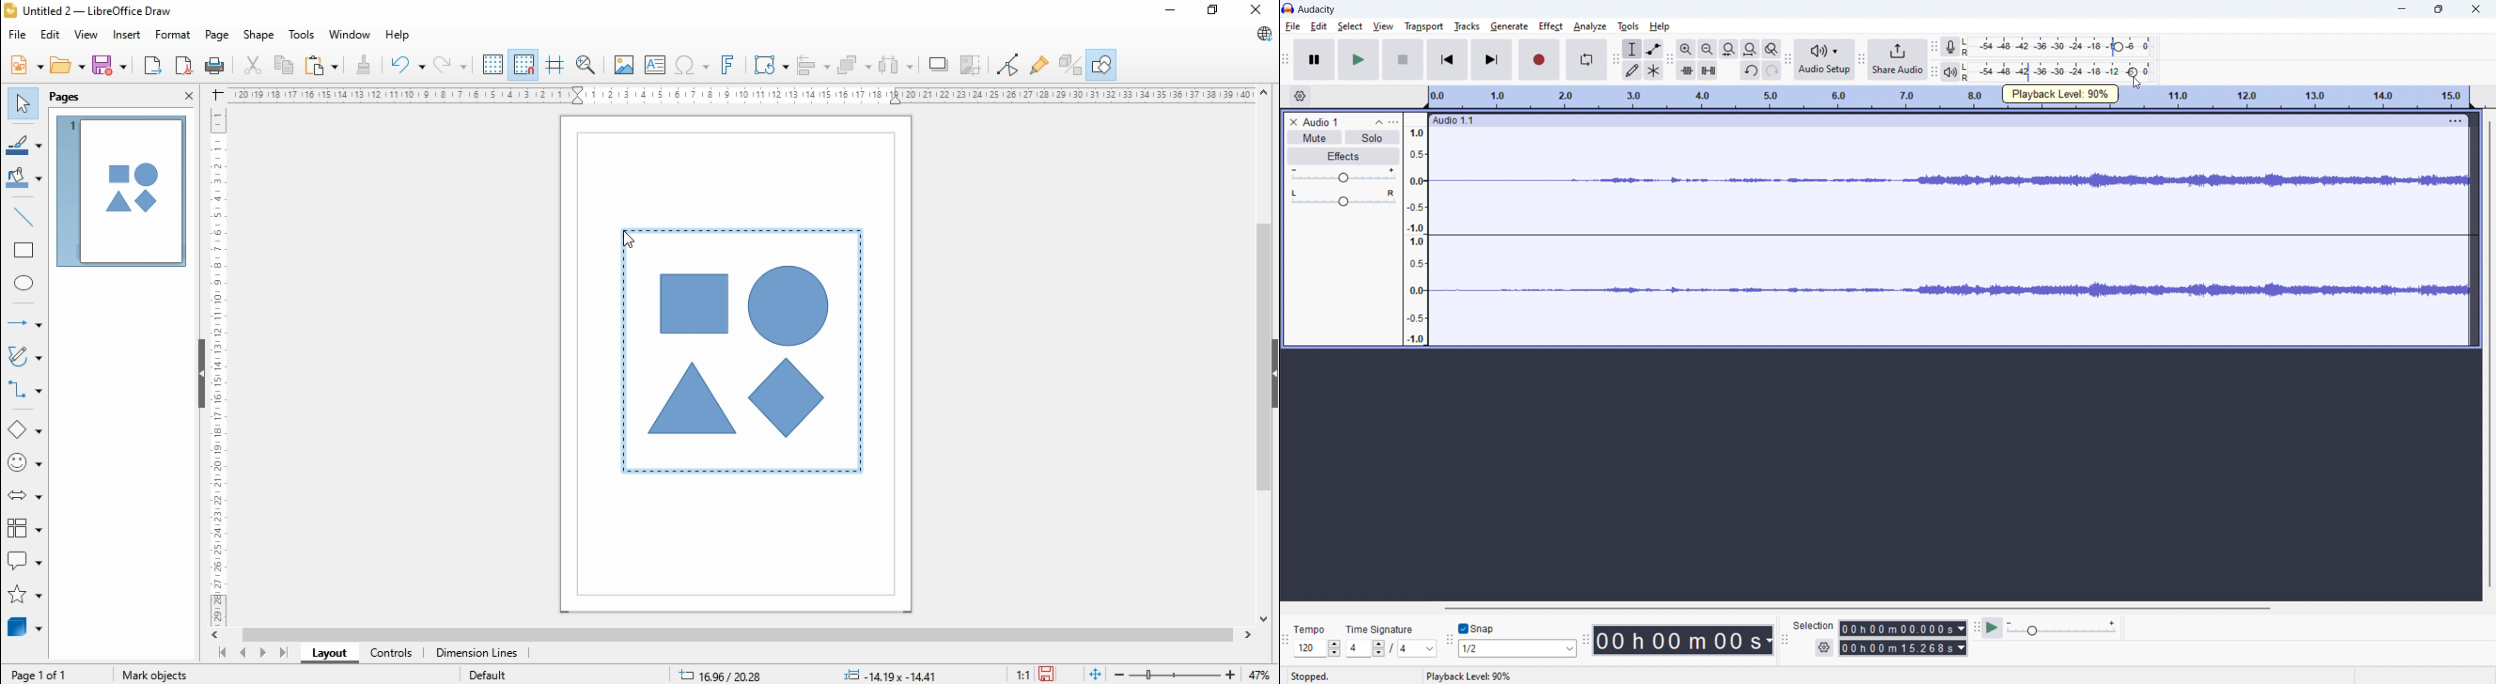 This screenshot has height=700, width=2520. Describe the element at coordinates (1381, 628) in the screenshot. I see `Time Signature` at that location.